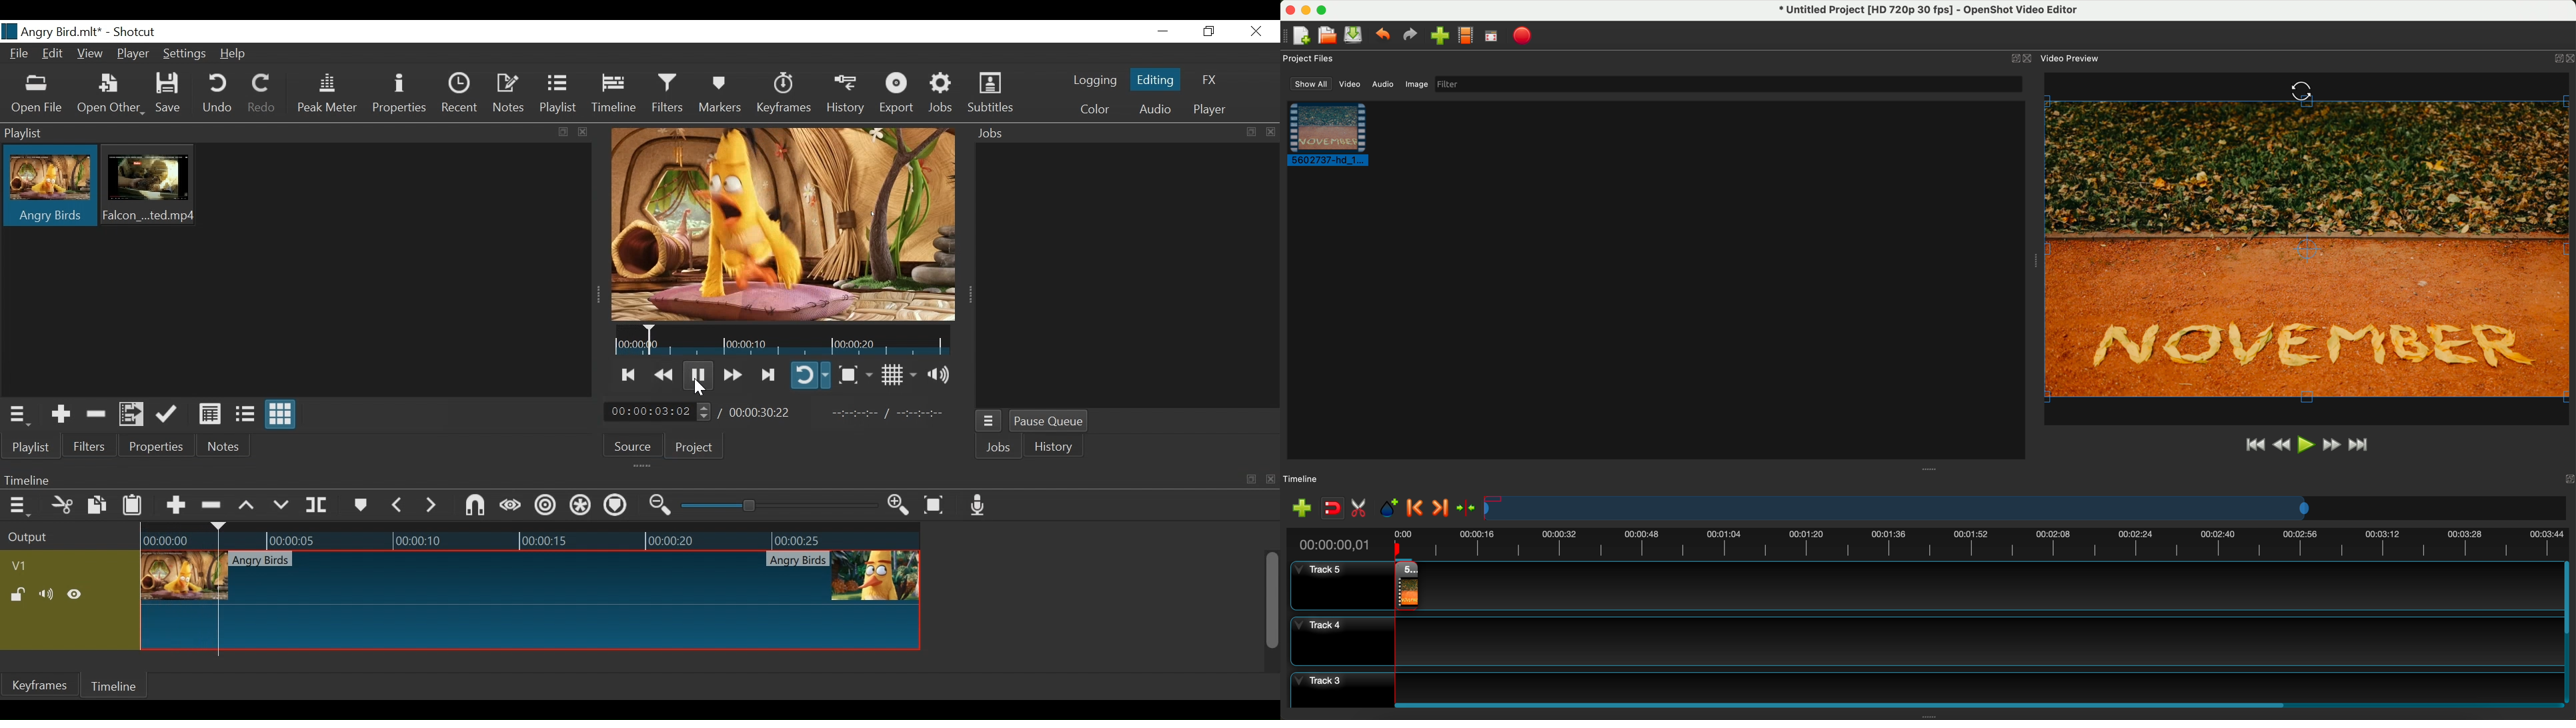 This screenshot has height=728, width=2576. I want to click on Snap, so click(473, 506).